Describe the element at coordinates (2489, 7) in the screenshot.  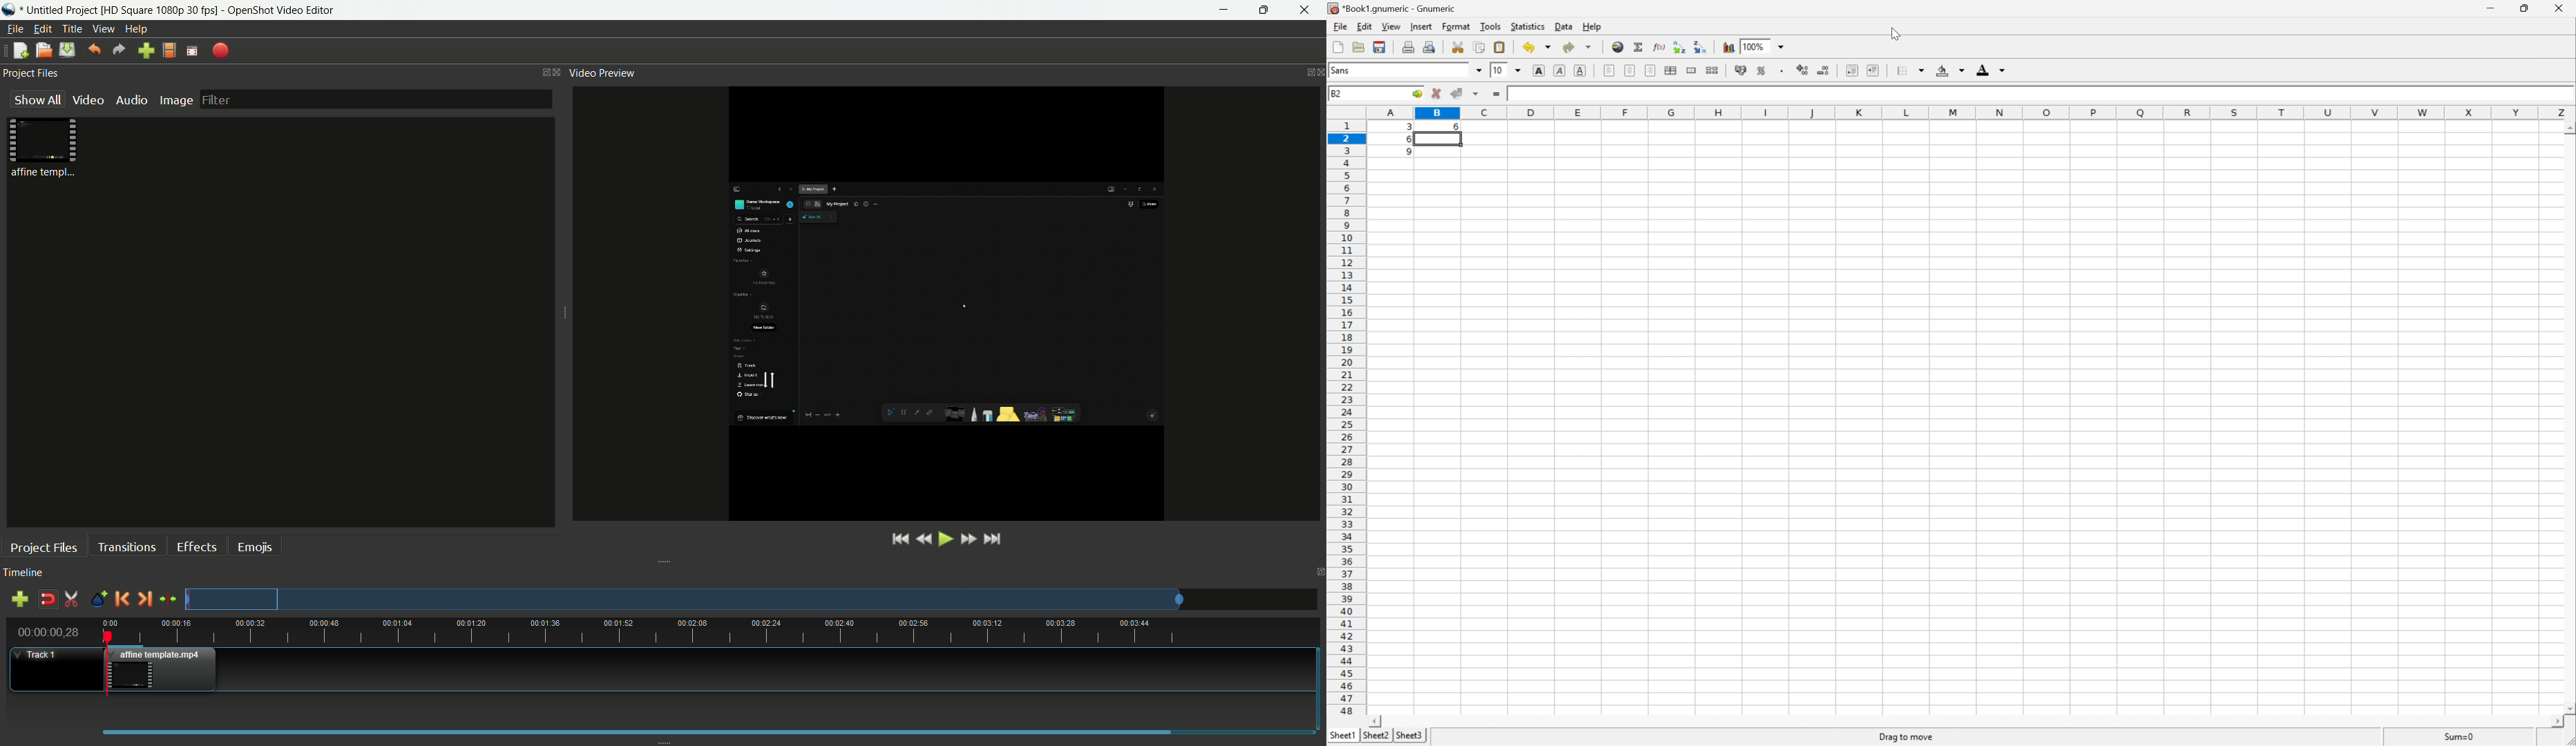
I see `Minimize` at that location.